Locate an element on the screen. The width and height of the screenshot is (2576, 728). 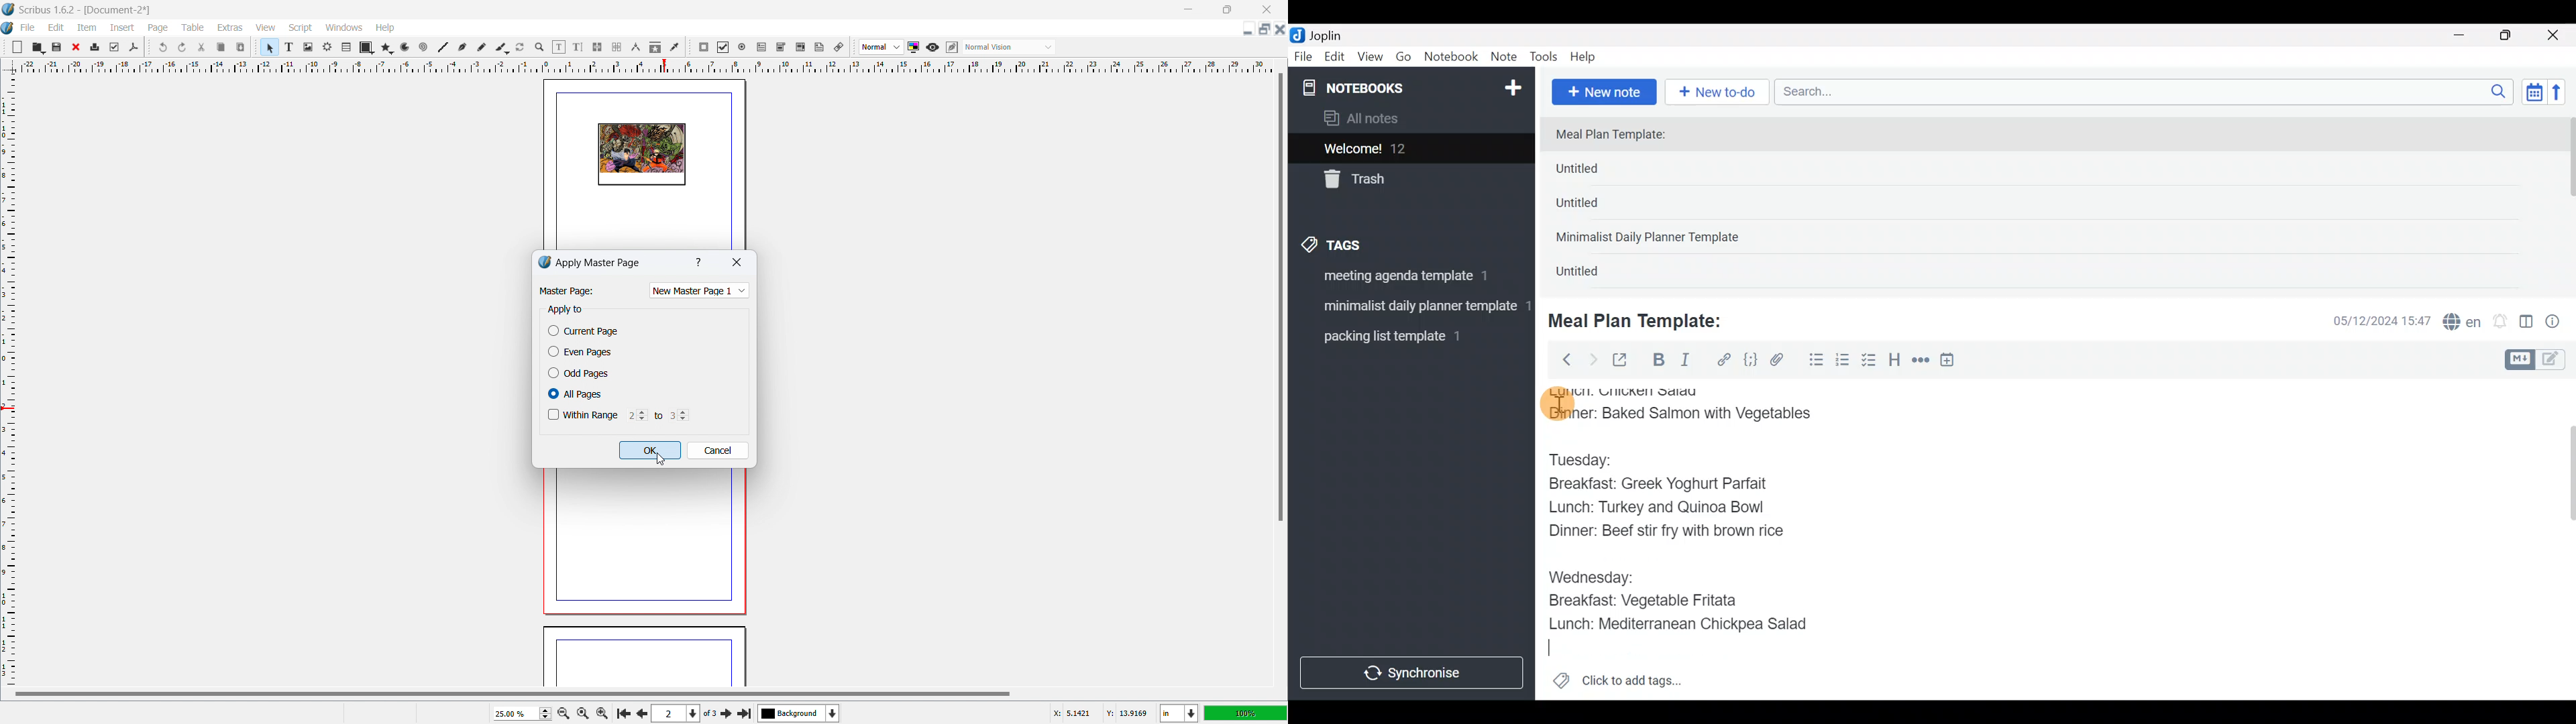
Attach file is located at coordinates (1781, 361).